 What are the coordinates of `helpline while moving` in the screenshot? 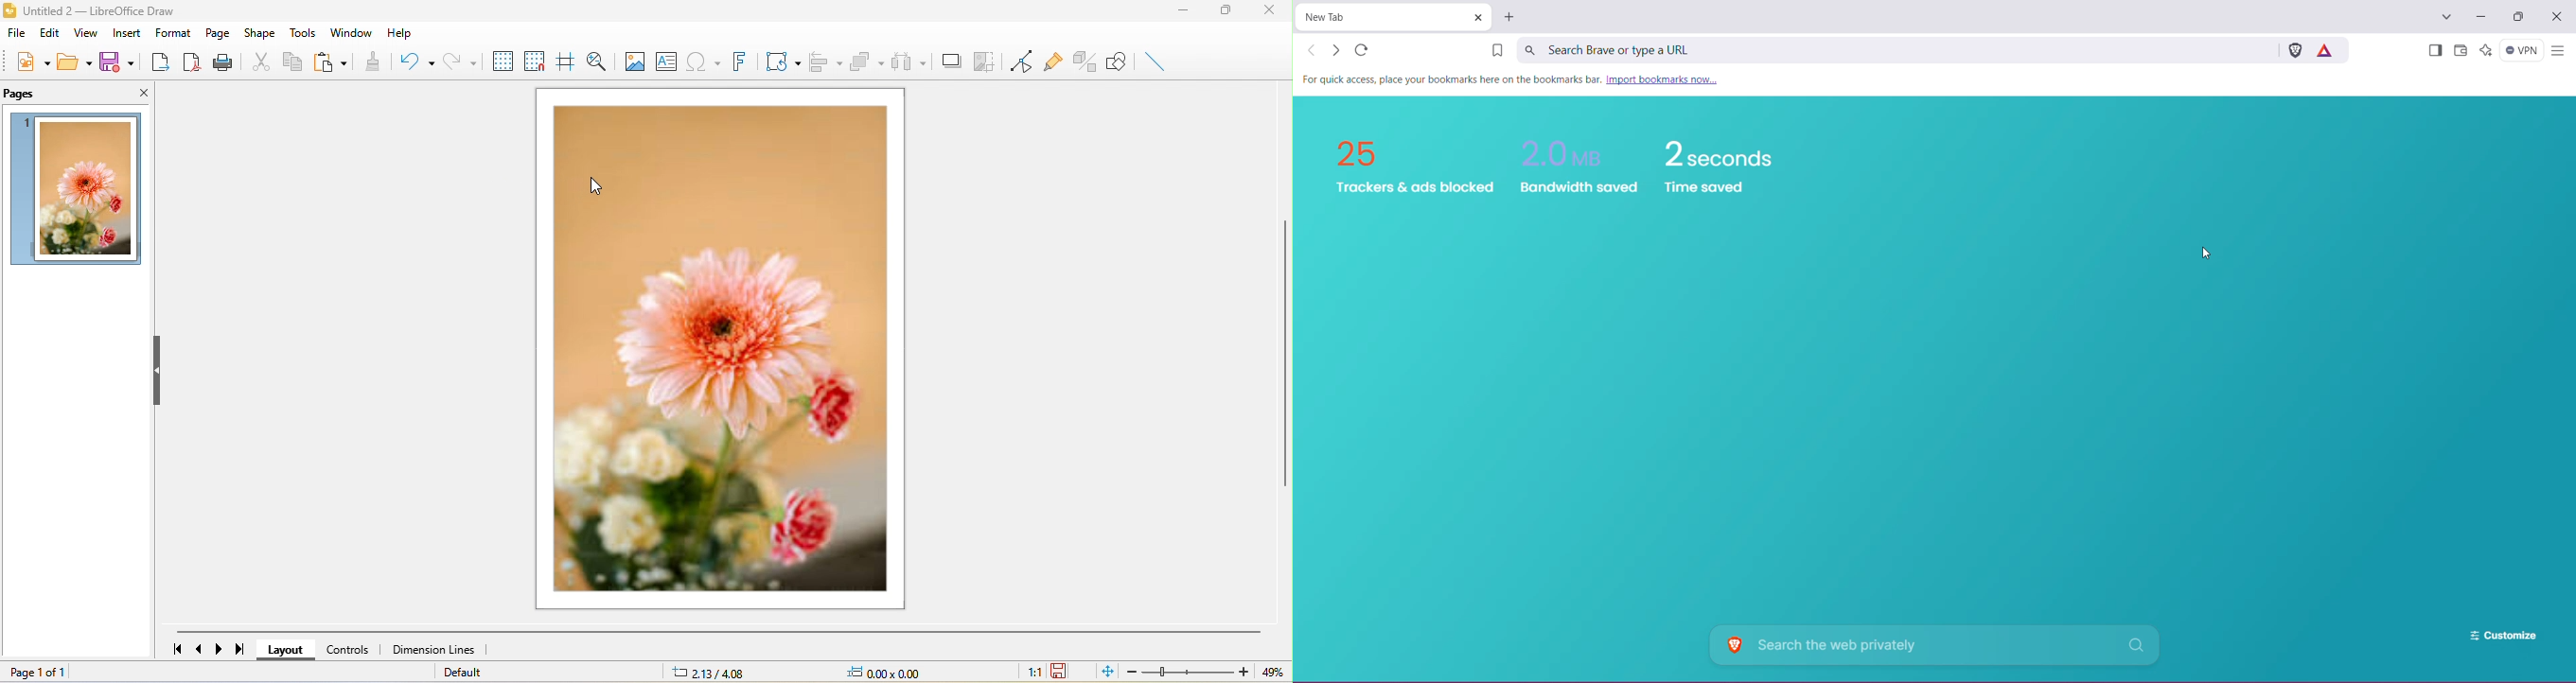 It's located at (565, 61).